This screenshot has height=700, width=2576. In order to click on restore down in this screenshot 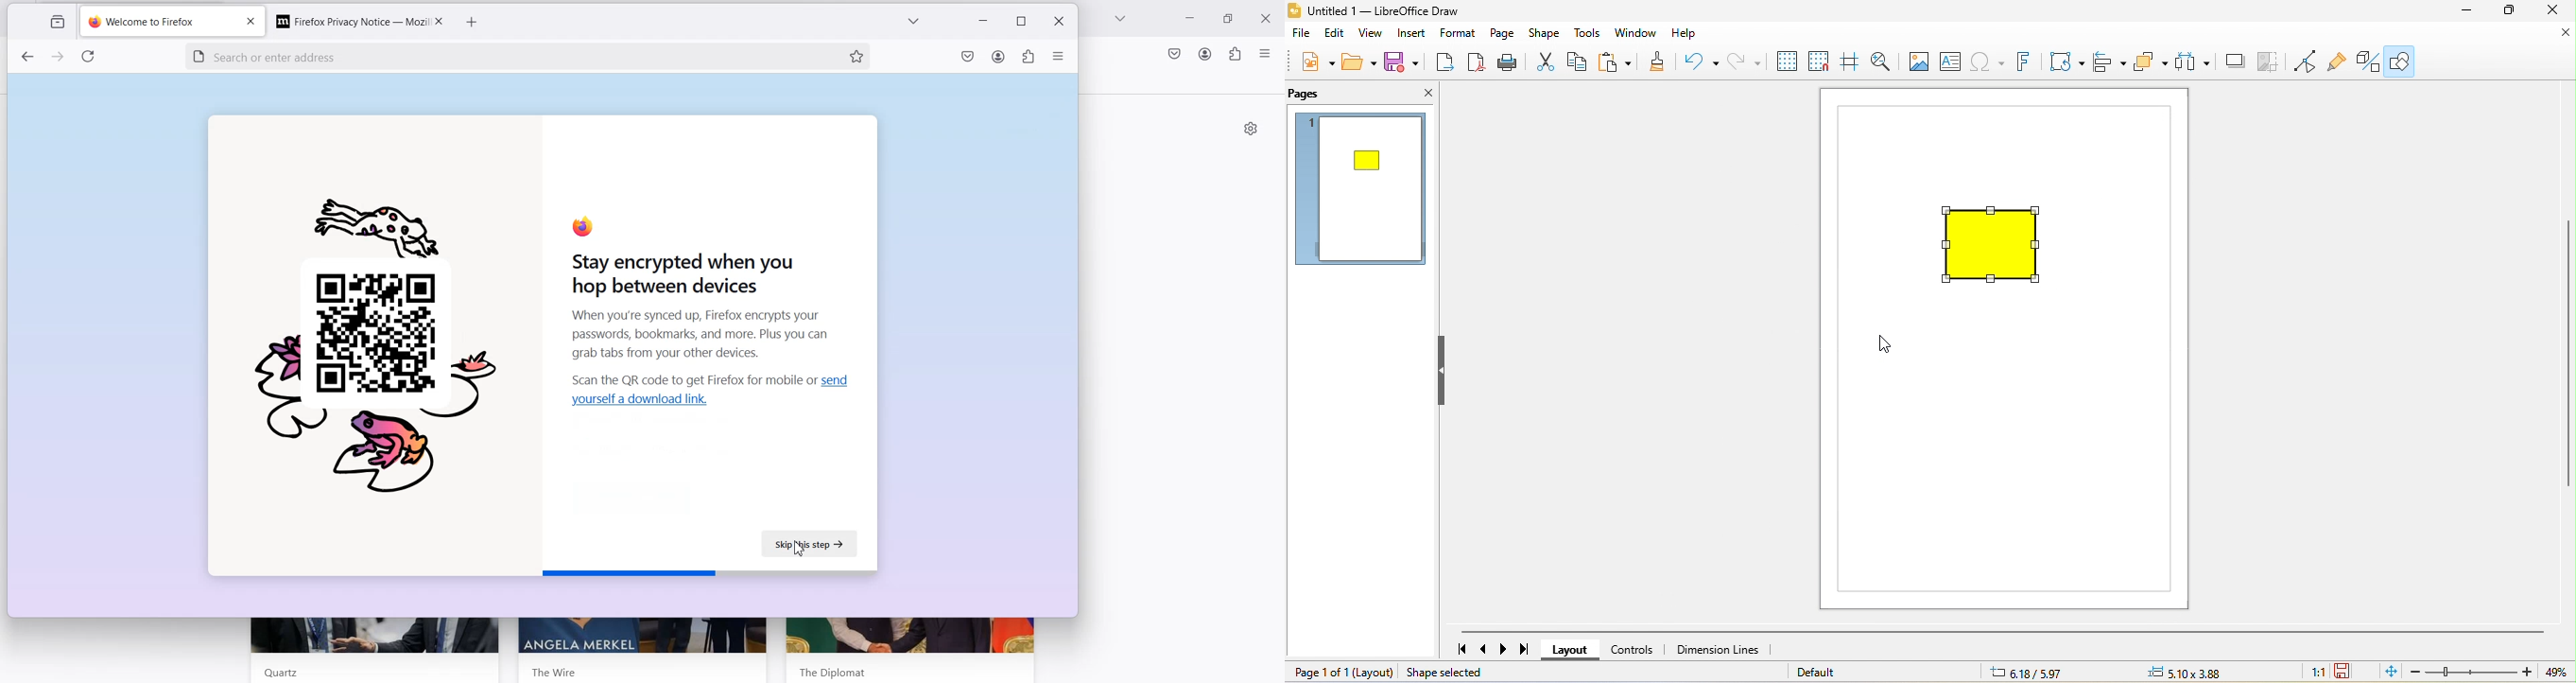, I will do `click(1020, 21)`.